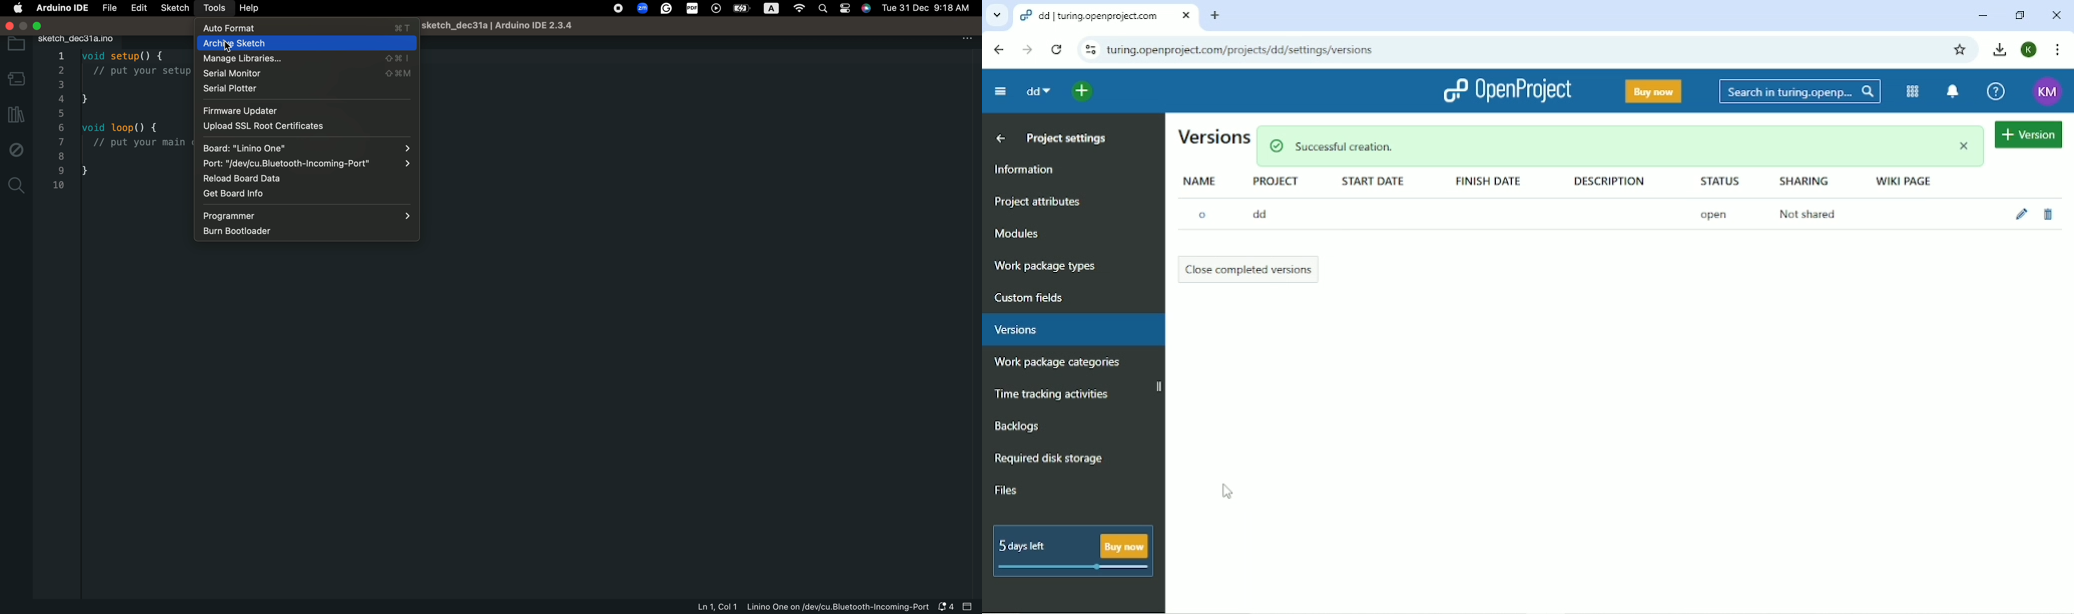 The width and height of the screenshot is (2100, 616). What do you see at coordinates (1226, 491) in the screenshot?
I see `Cursor` at bounding box center [1226, 491].